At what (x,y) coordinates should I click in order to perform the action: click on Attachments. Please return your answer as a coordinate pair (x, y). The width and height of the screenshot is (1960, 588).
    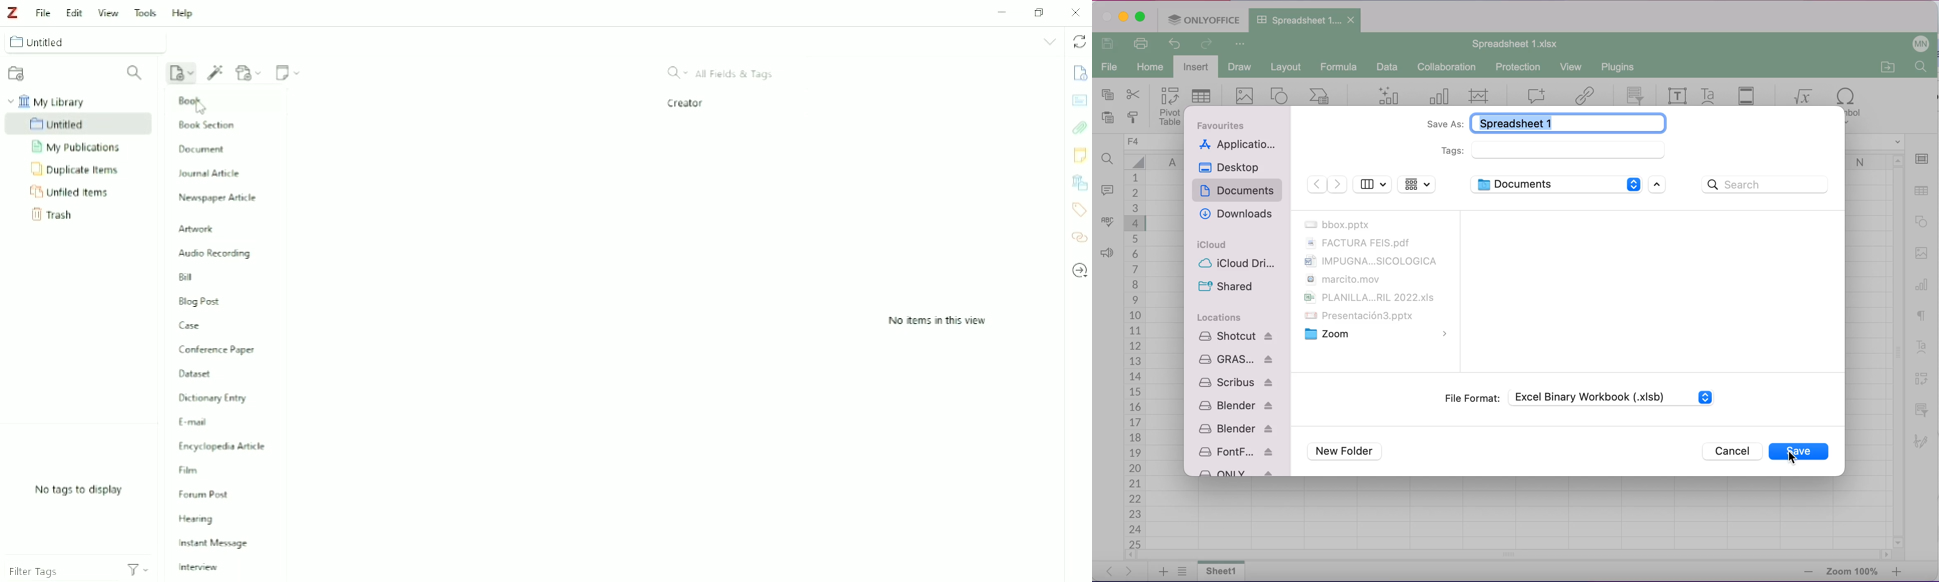
    Looking at the image, I should click on (1080, 128).